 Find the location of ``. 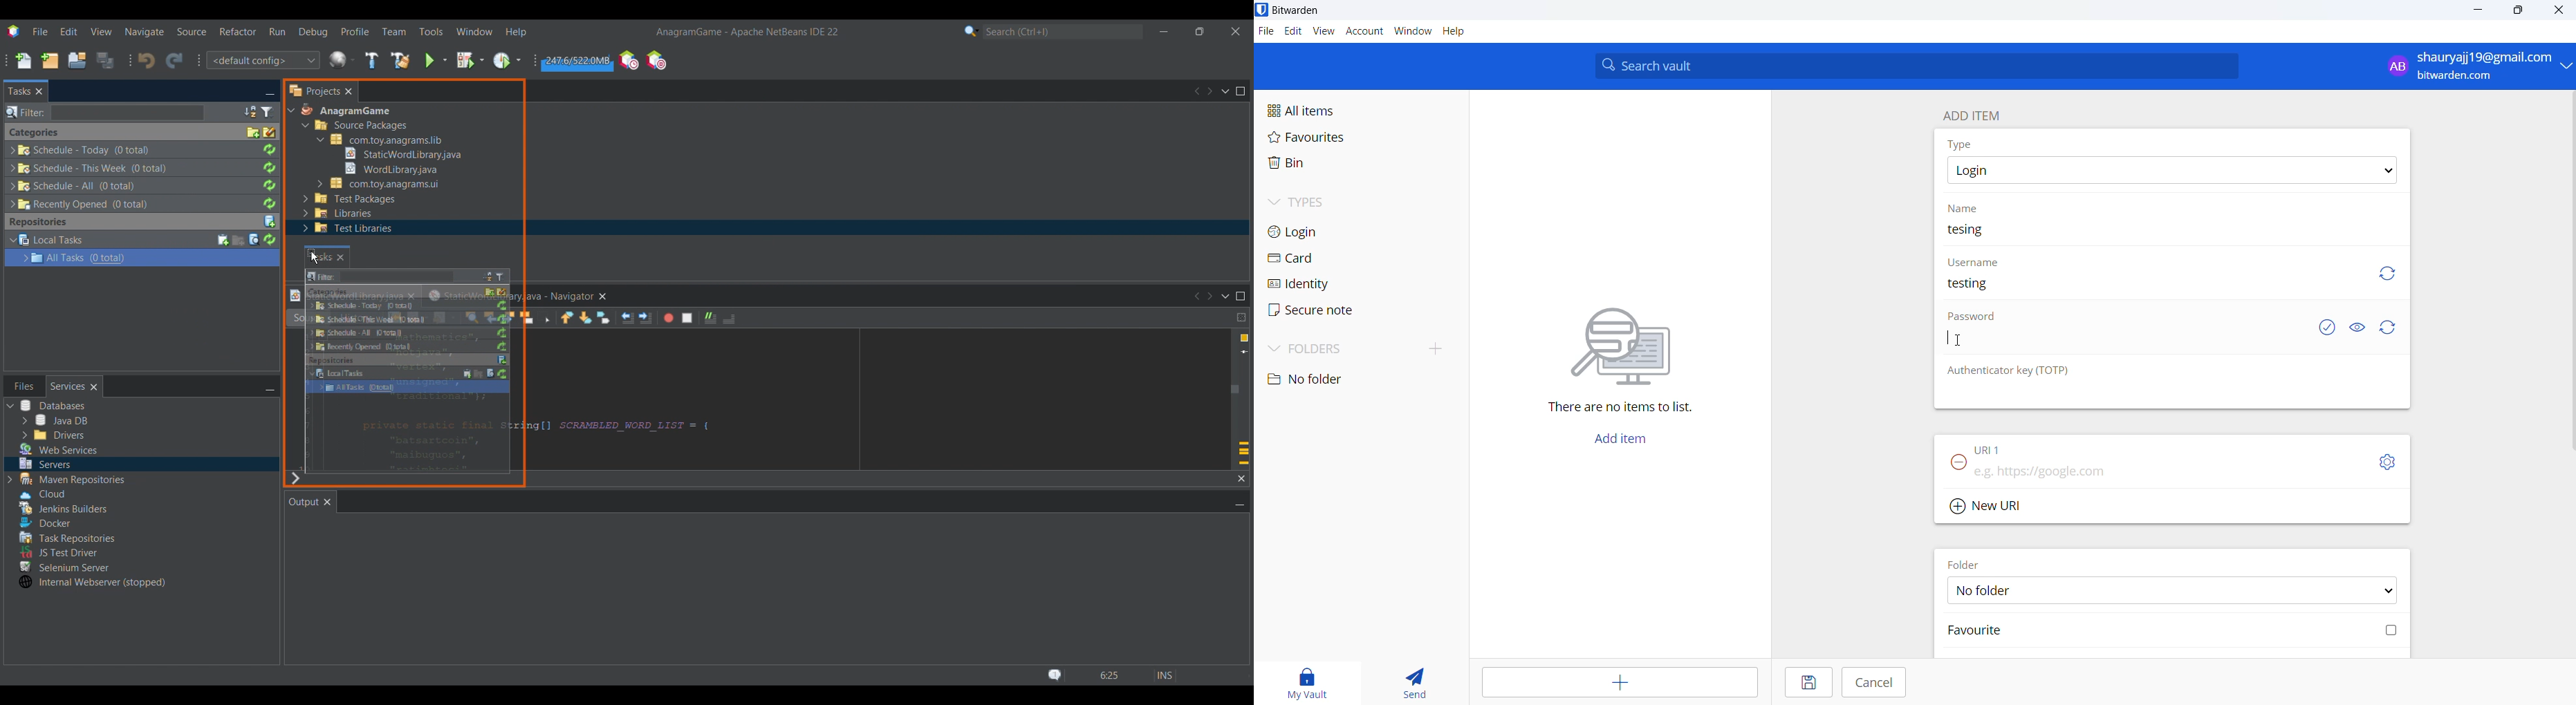

 is located at coordinates (350, 199).